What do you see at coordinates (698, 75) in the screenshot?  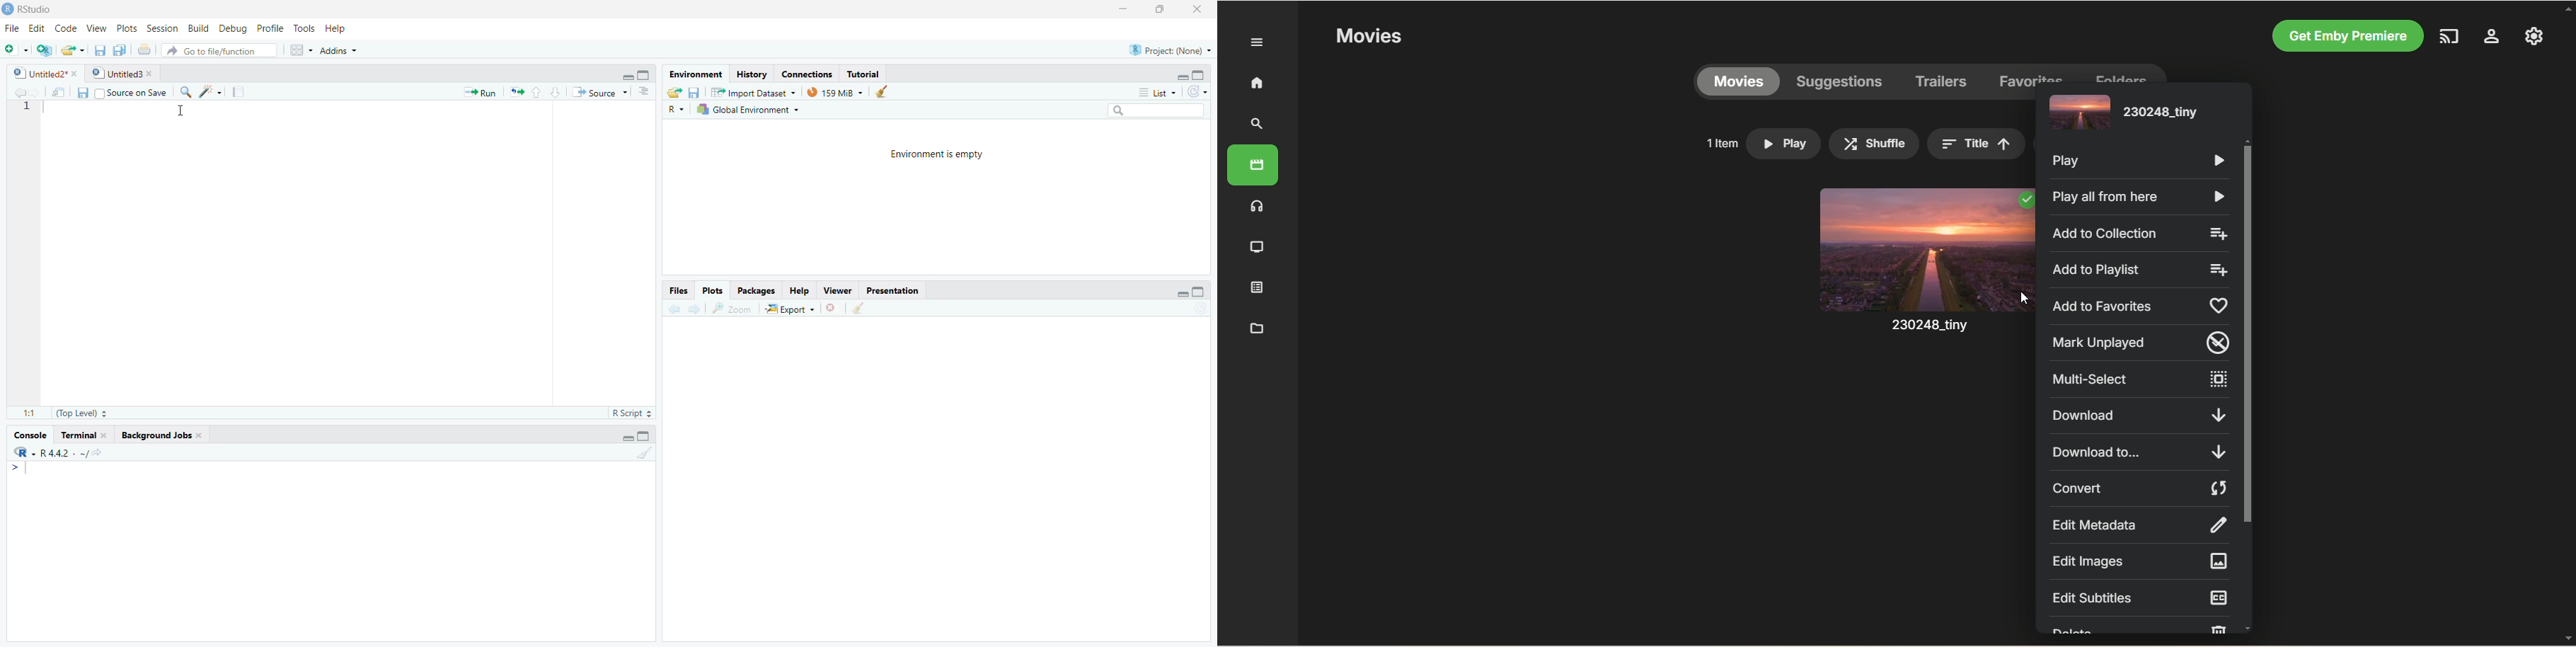 I see `Environment` at bounding box center [698, 75].